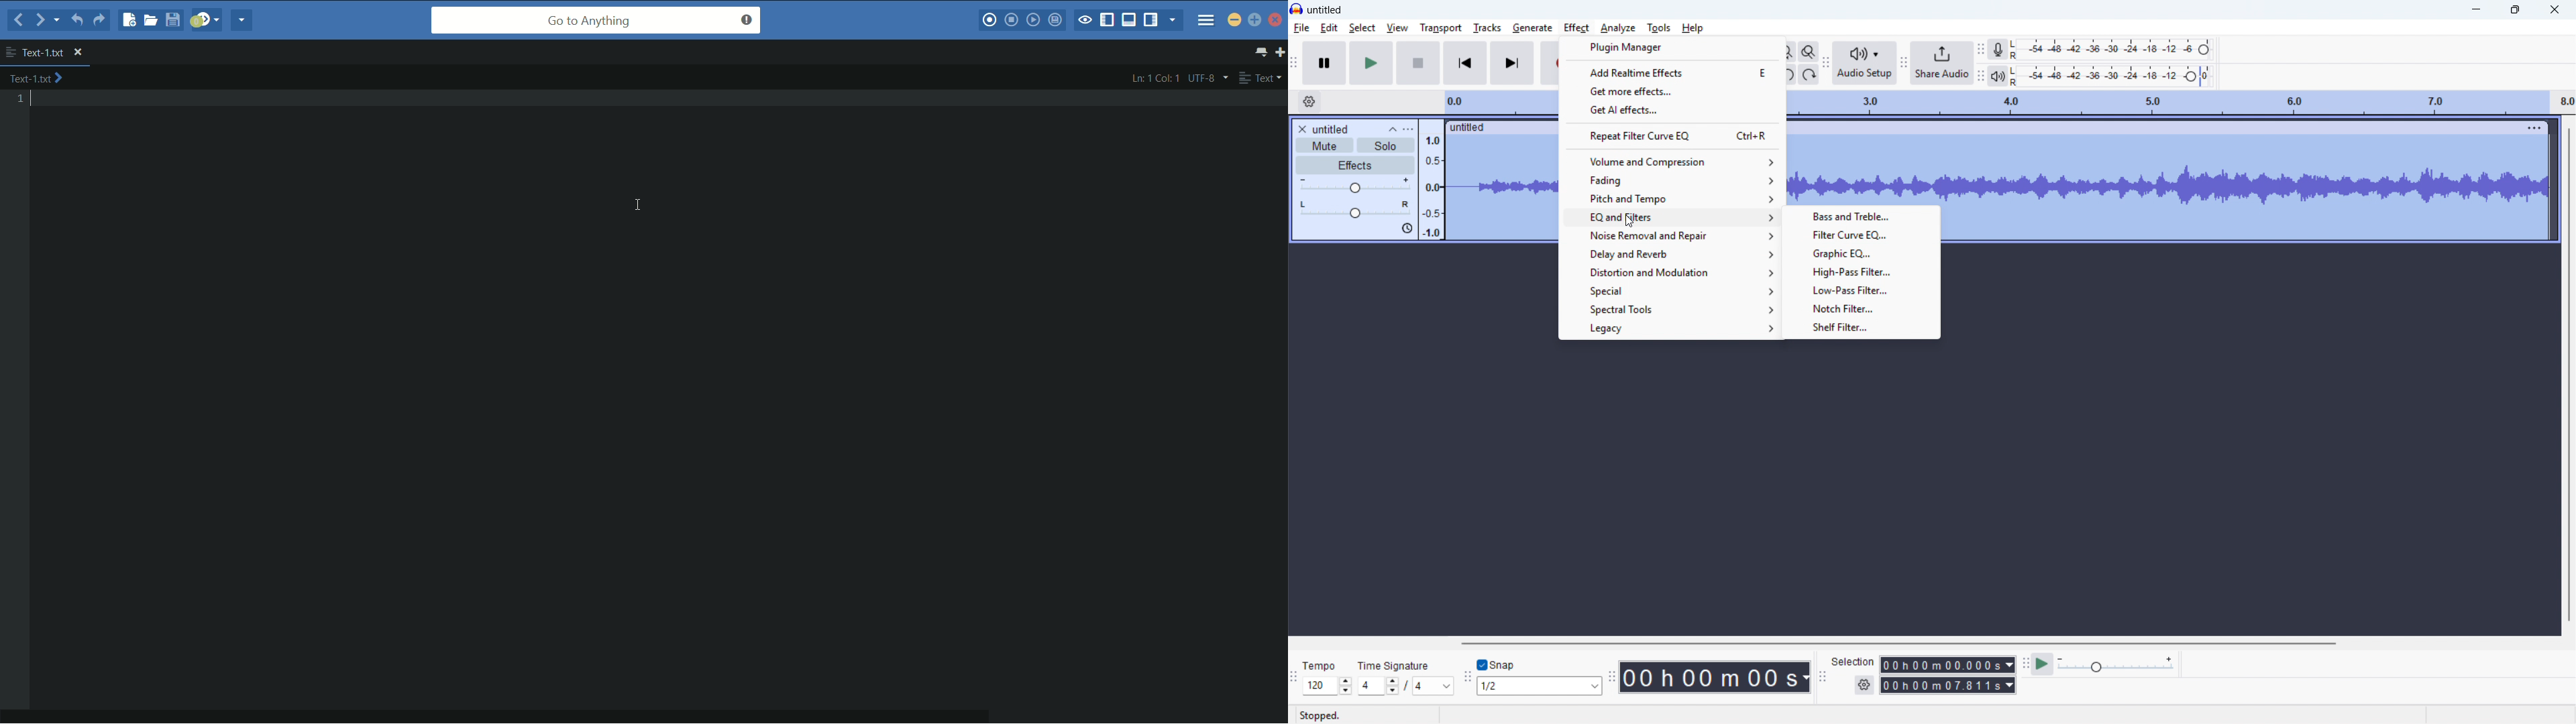 Image resolution: width=2576 pixels, height=728 pixels. I want to click on gain, so click(1355, 186).